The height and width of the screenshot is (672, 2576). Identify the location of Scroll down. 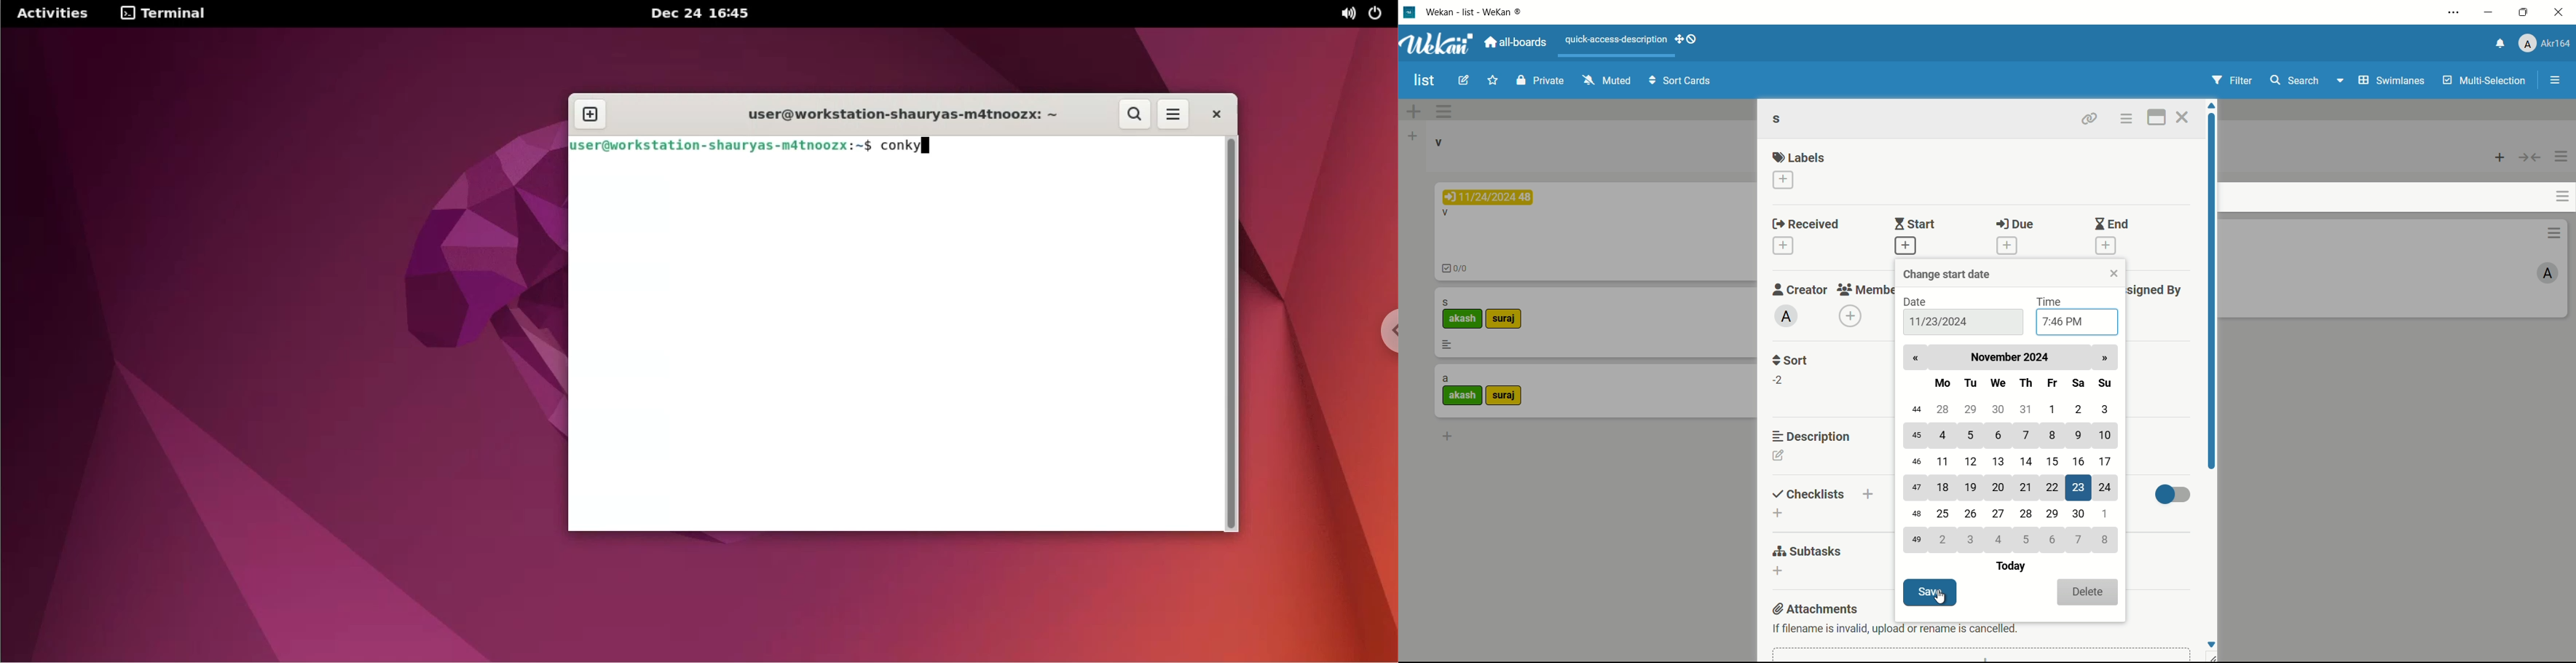
(2213, 643).